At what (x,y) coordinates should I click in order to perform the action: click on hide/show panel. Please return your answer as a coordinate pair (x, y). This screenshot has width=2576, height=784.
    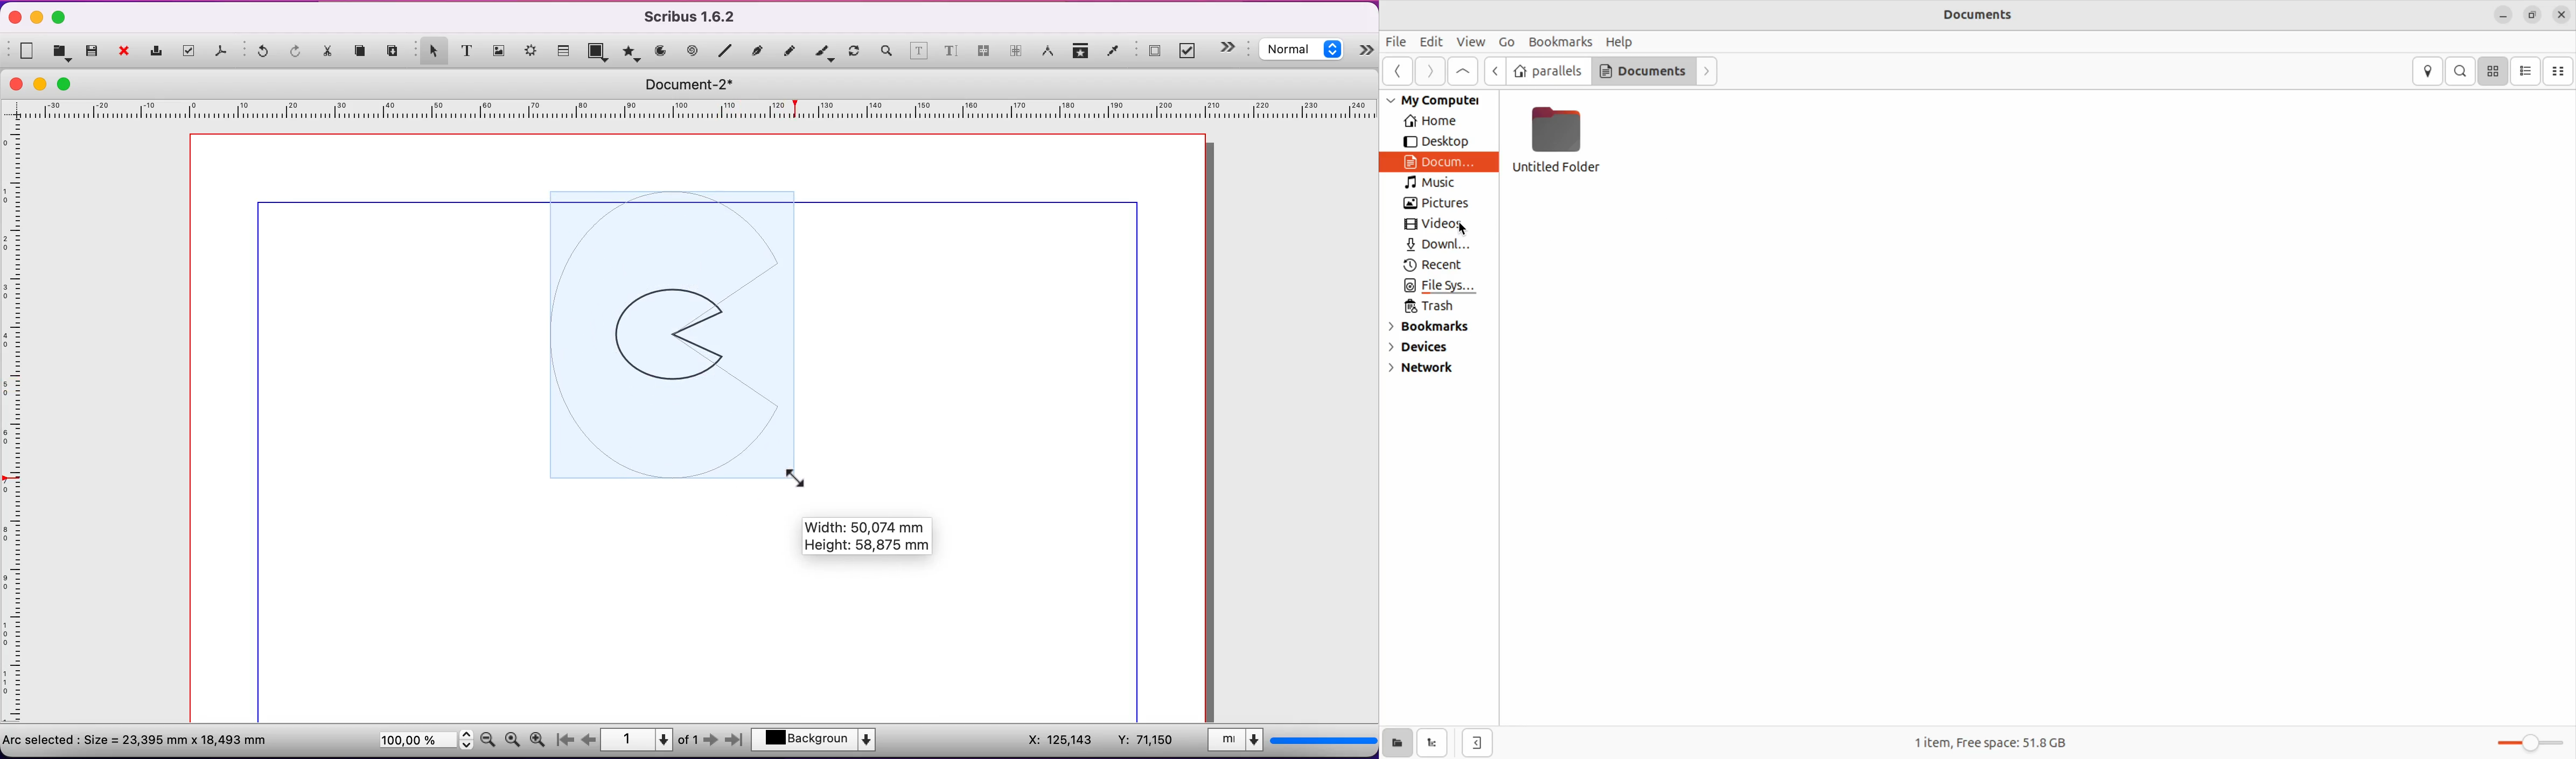
    Looking at the image, I should click on (1233, 47).